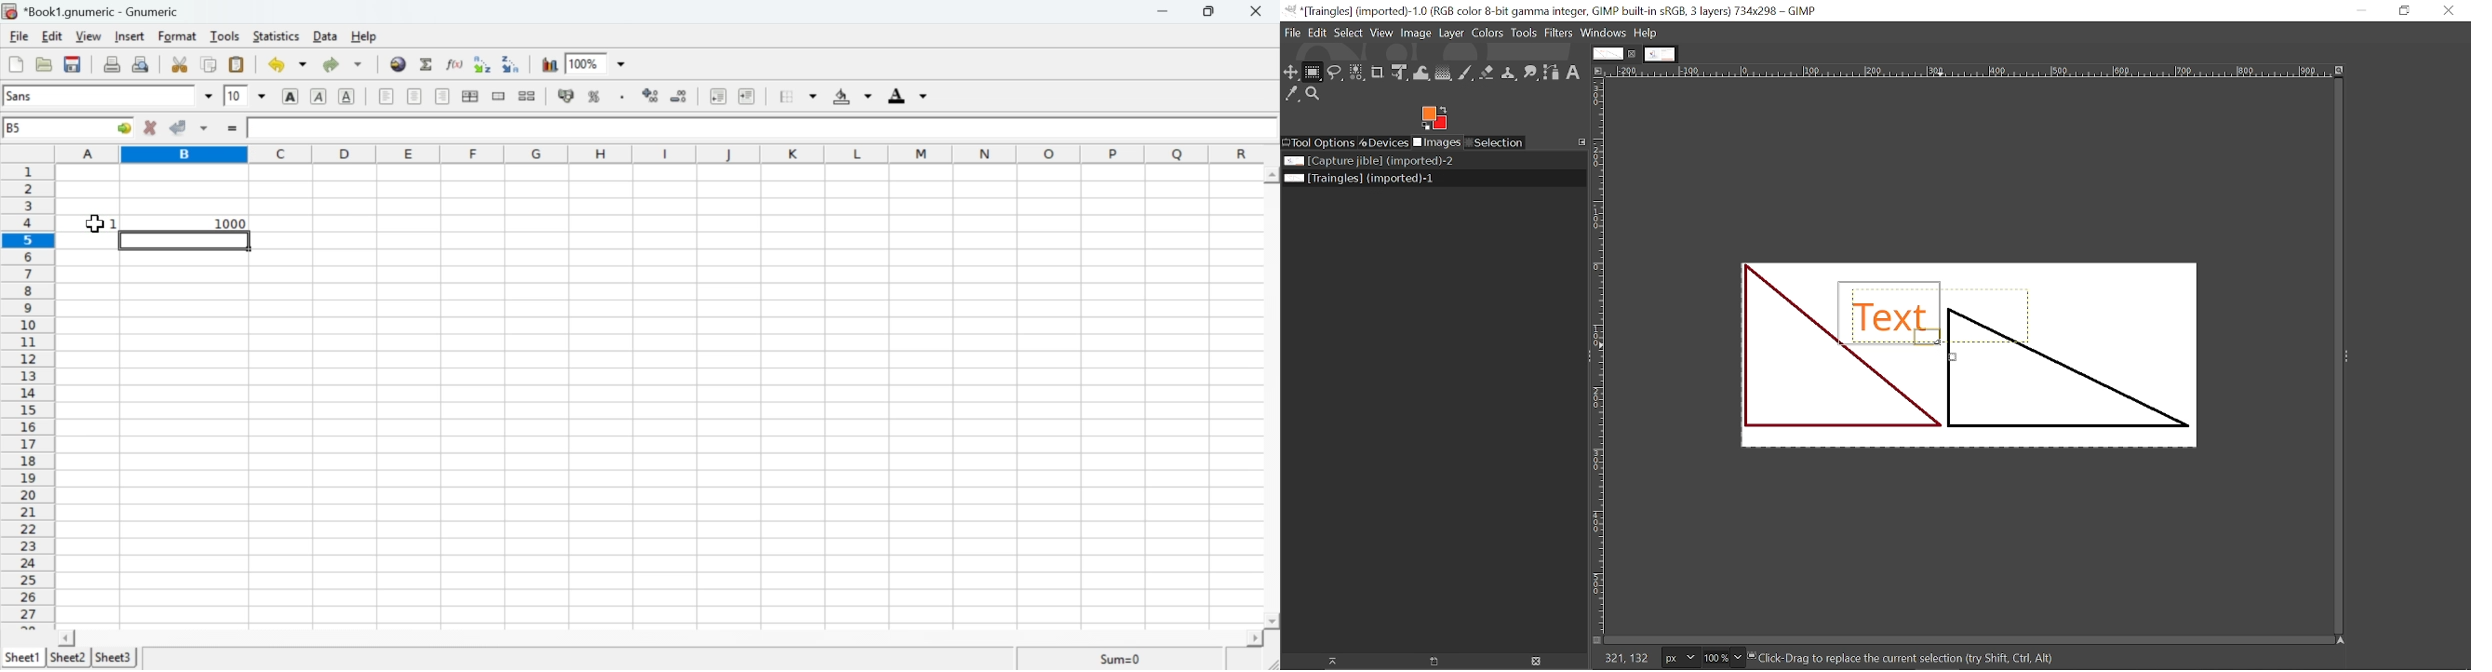 The width and height of the screenshot is (2492, 672). Describe the element at coordinates (1740, 658) in the screenshot. I see `Zoom options` at that location.